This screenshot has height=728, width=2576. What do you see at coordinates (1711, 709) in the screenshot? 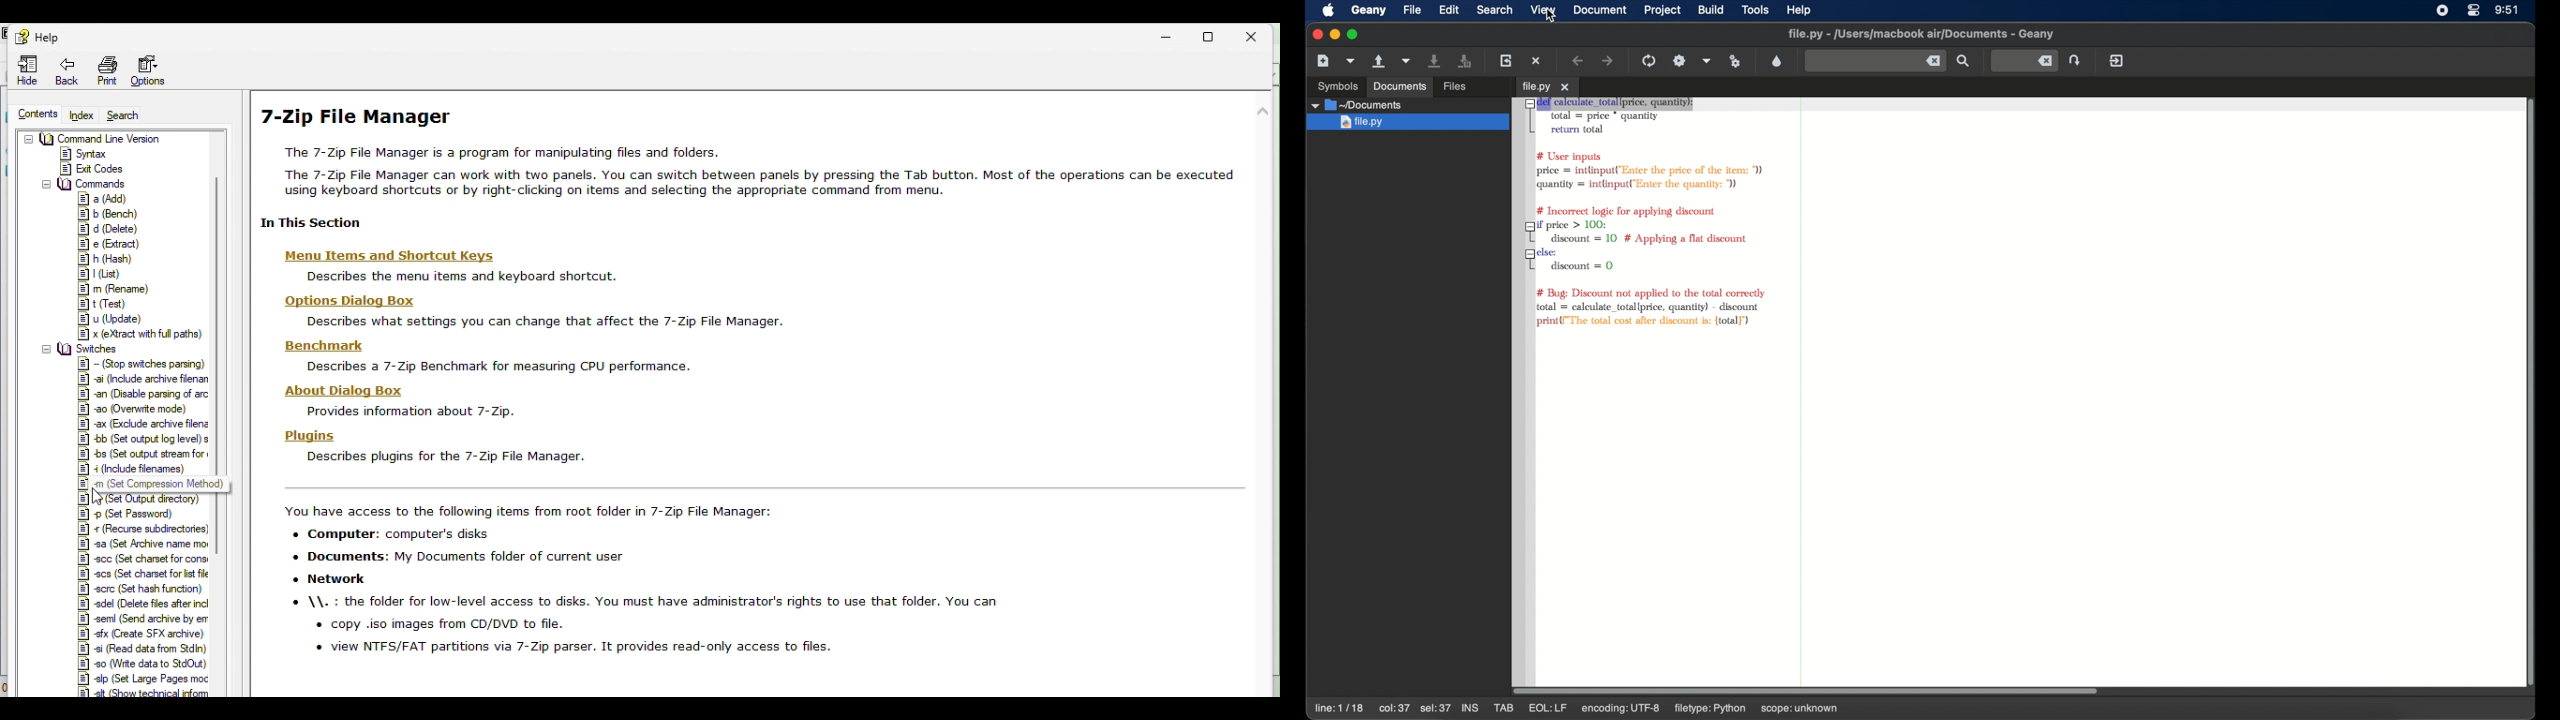
I see `filetype: python` at bounding box center [1711, 709].